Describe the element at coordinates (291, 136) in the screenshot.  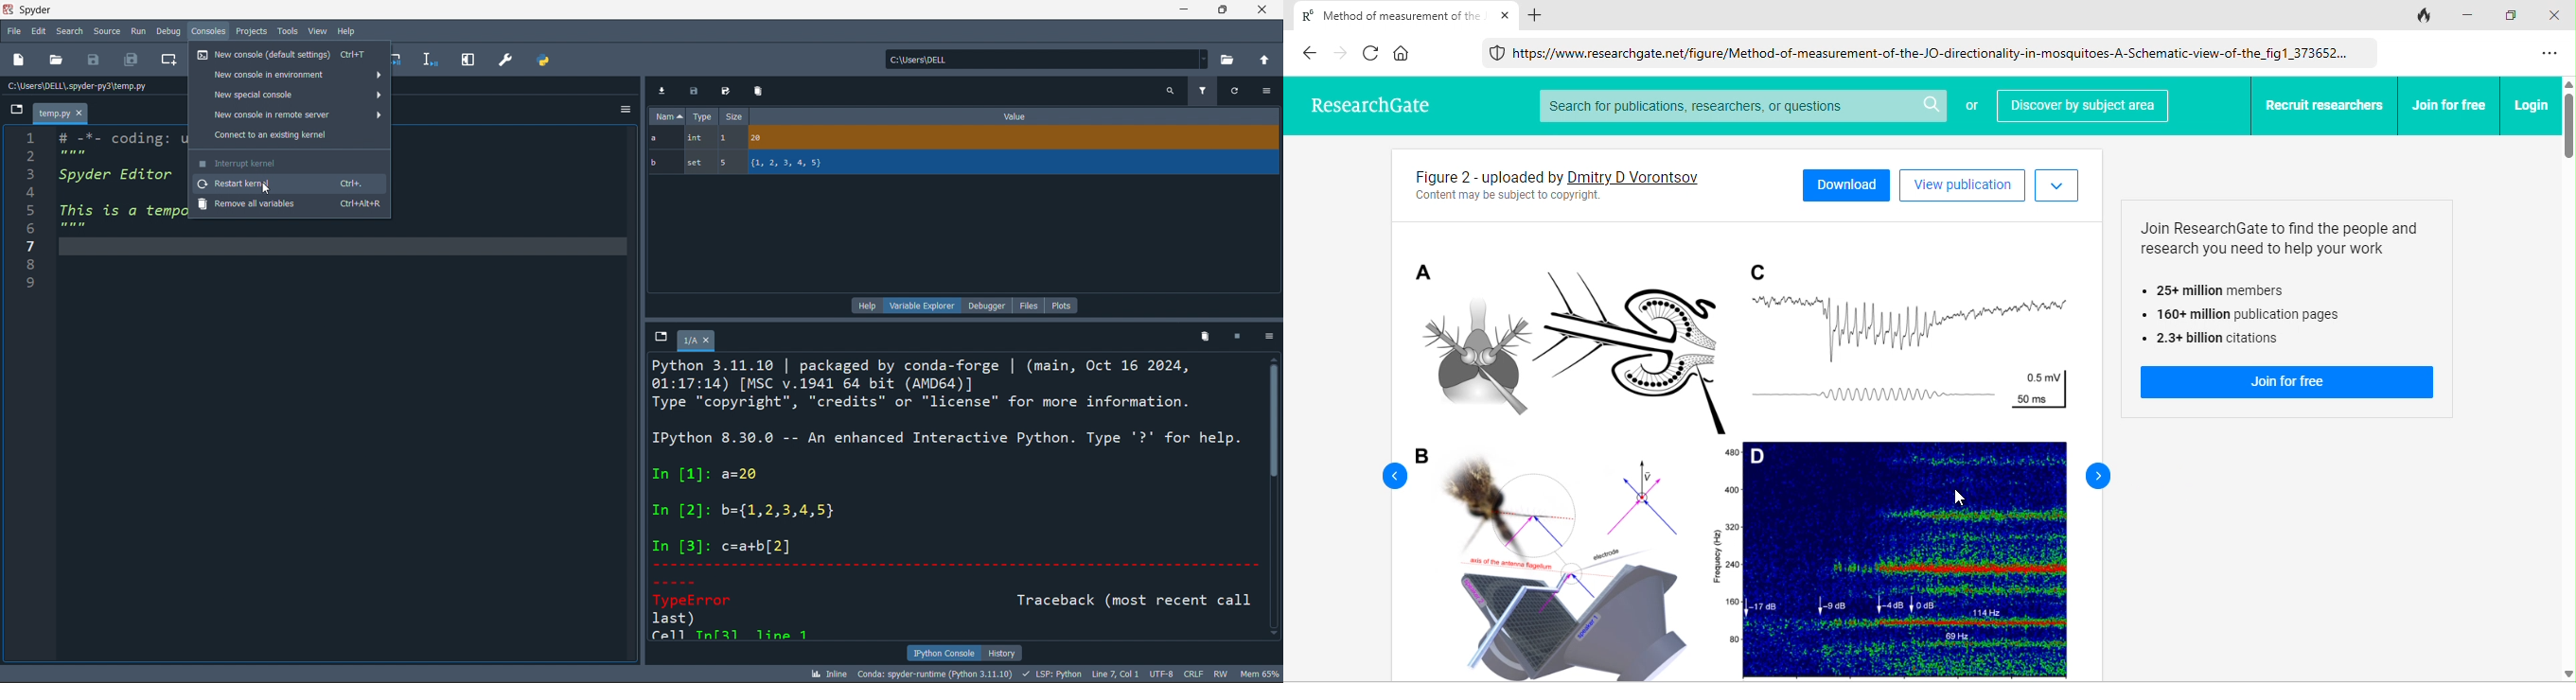
I see `connected to an existing kernel` at that location.